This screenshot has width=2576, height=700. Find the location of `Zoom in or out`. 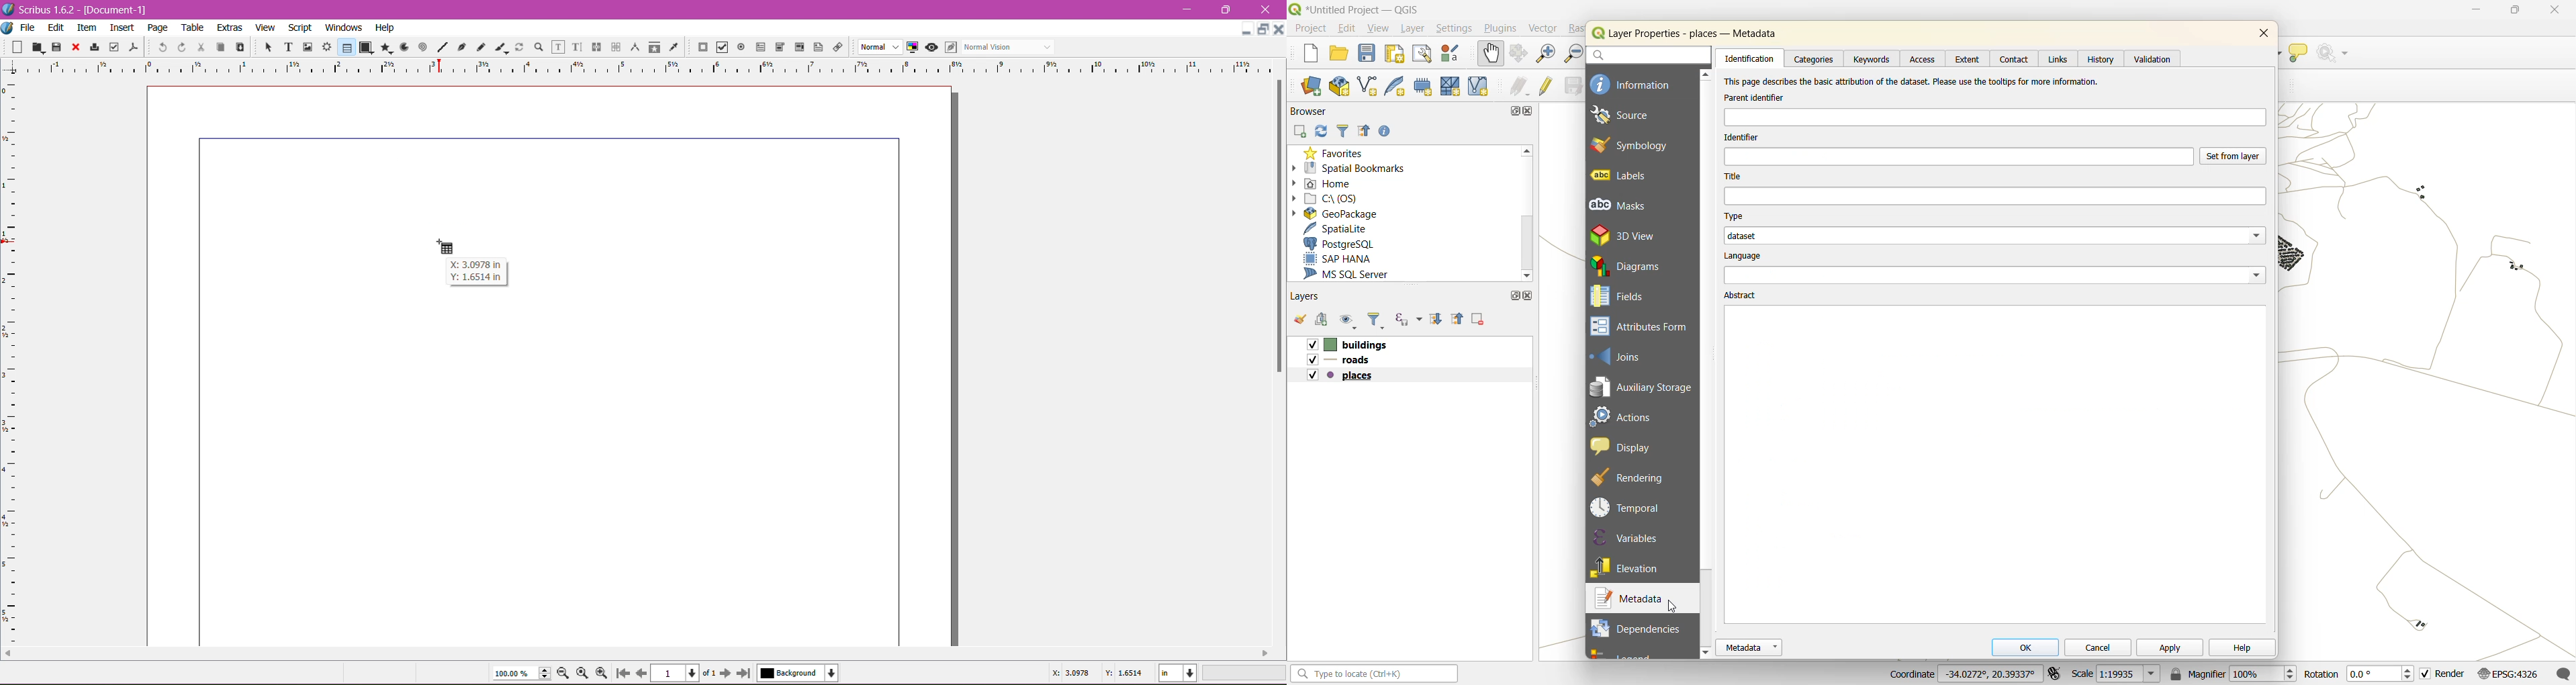

Zoom in or out is located at coordinates (535, 46).